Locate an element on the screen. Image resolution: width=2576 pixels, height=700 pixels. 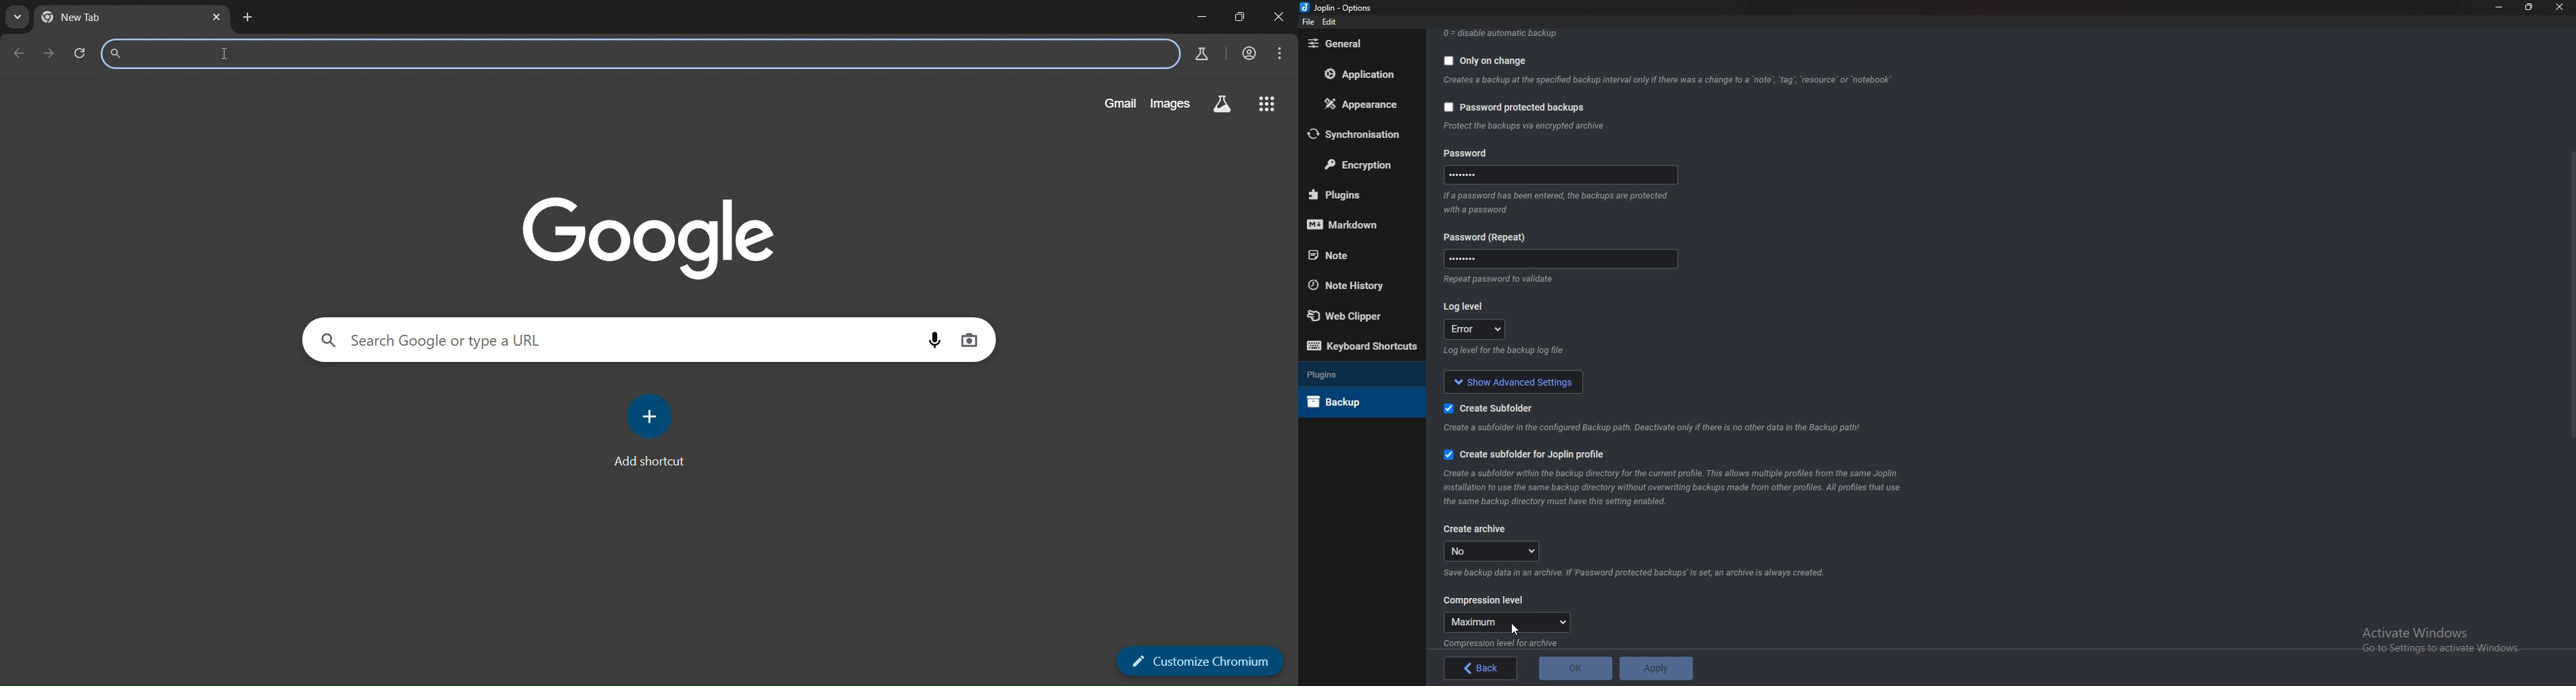
Resize is located at coordinates (2530, 7).